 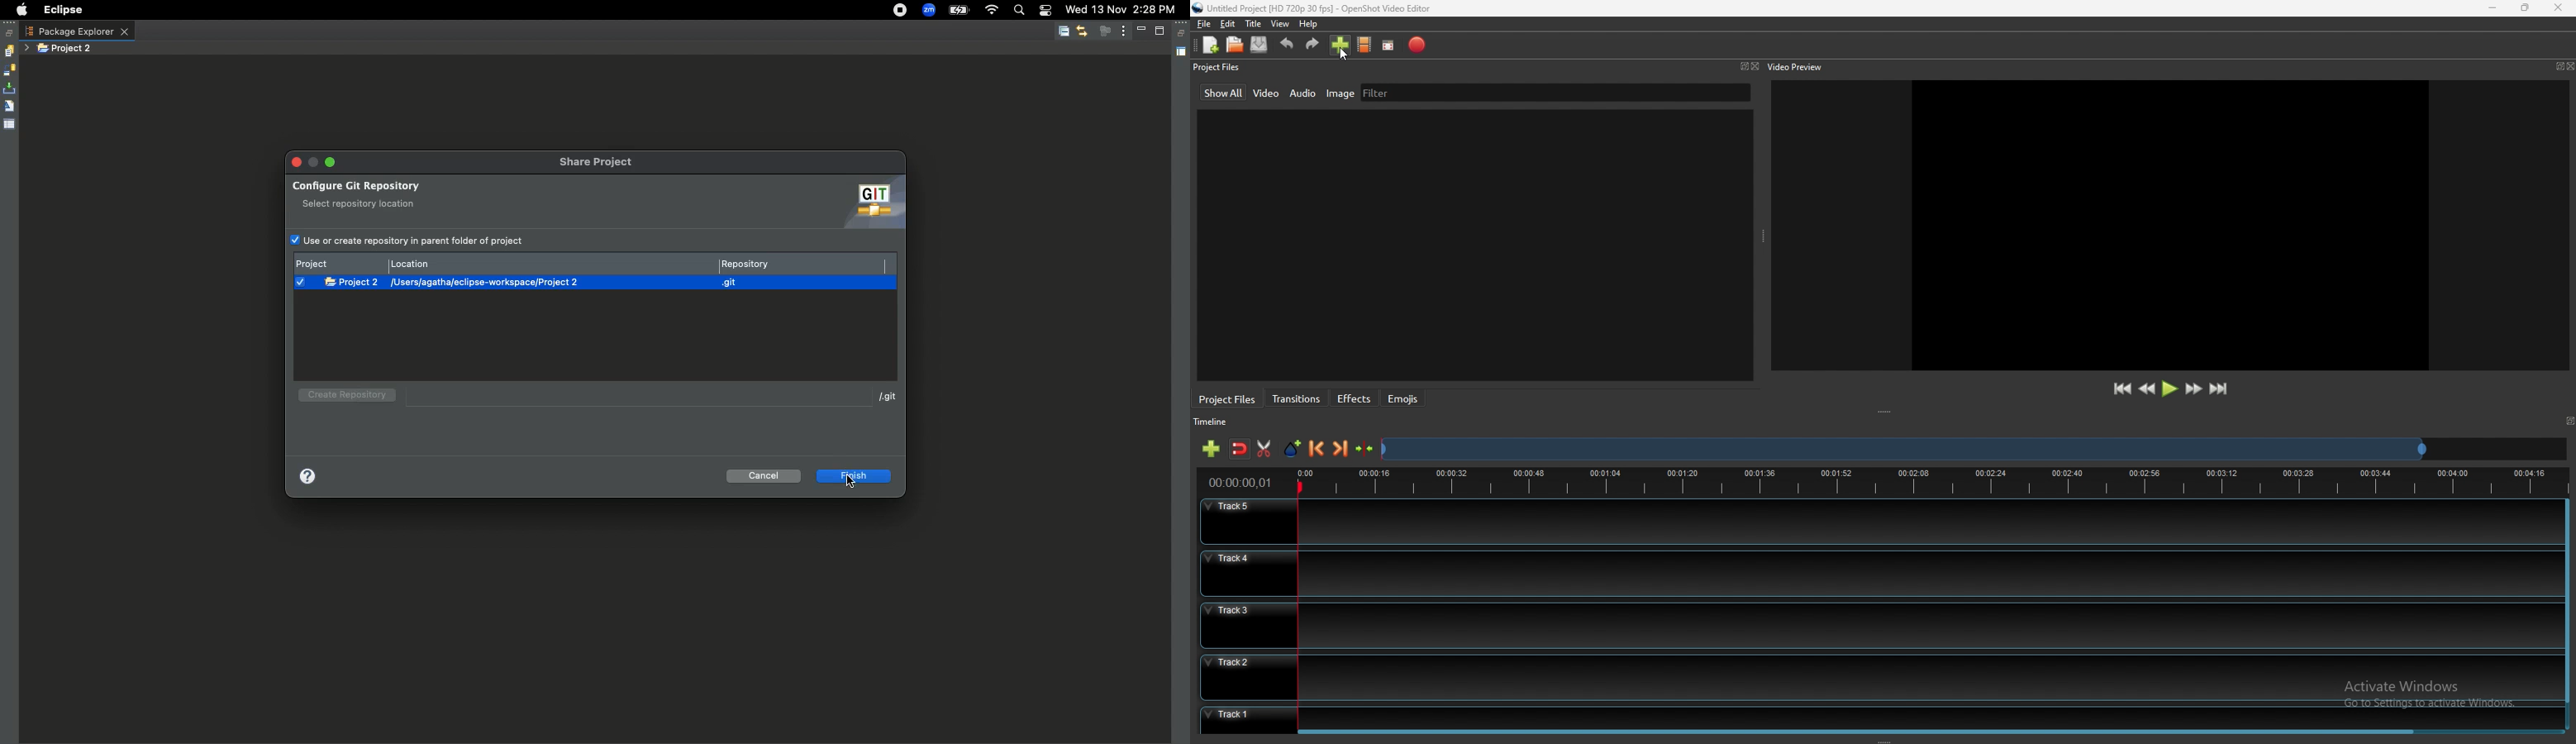 What do you see at coordinates (1903, 451) in the screenshot?
I see `seek` at bounding box center [1903, 451].